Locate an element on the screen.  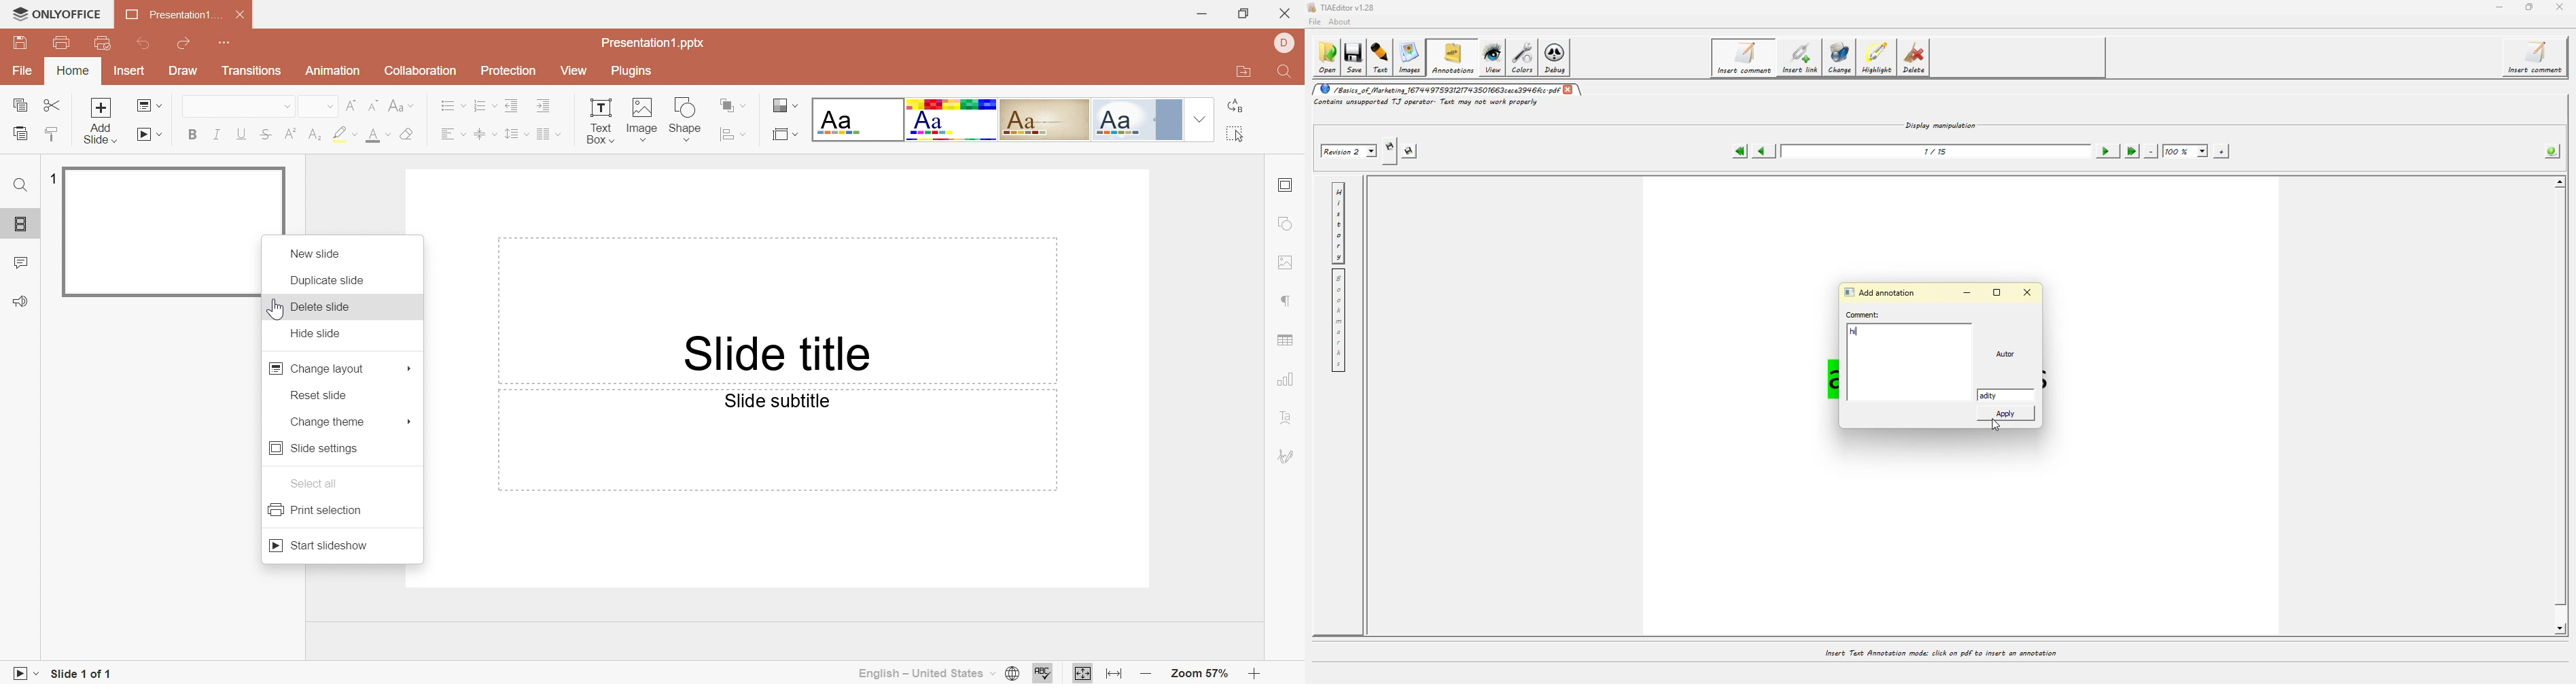
Official is located at coordinates (1136, 118).